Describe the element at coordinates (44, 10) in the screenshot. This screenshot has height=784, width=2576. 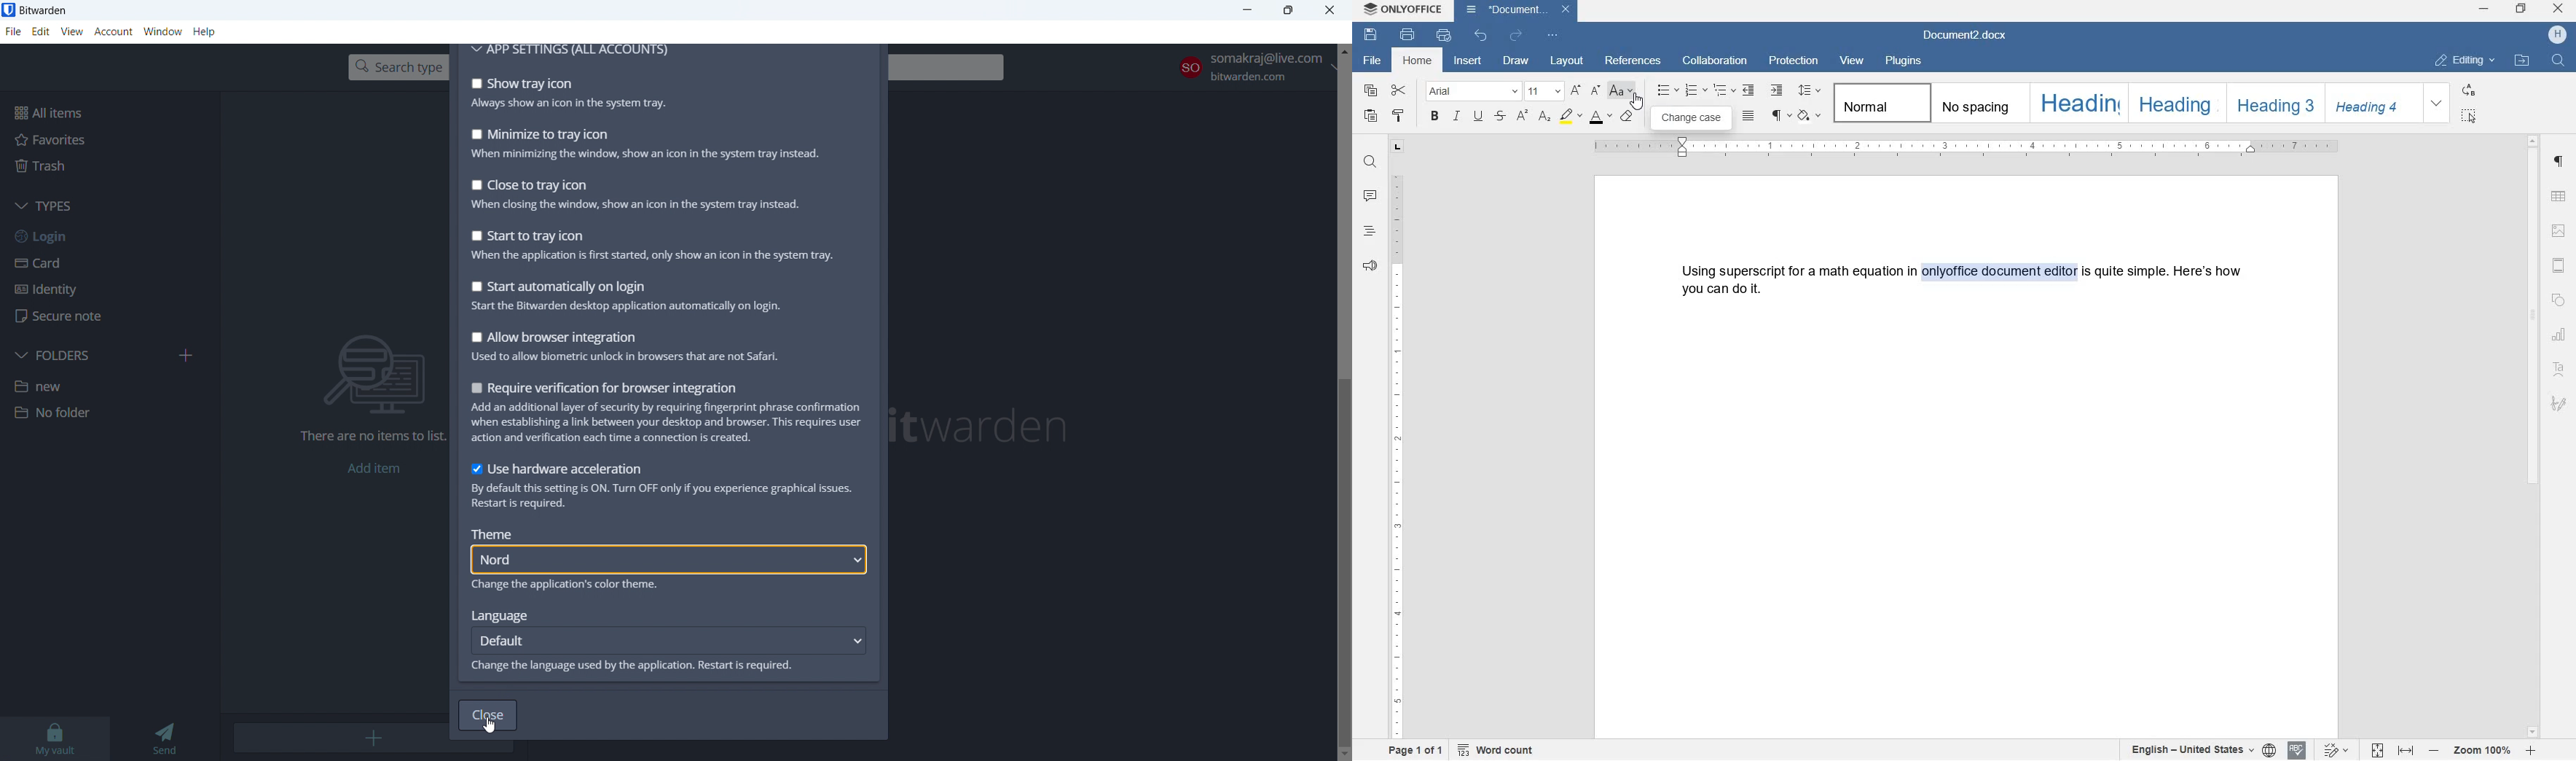
I see `title` at that location.